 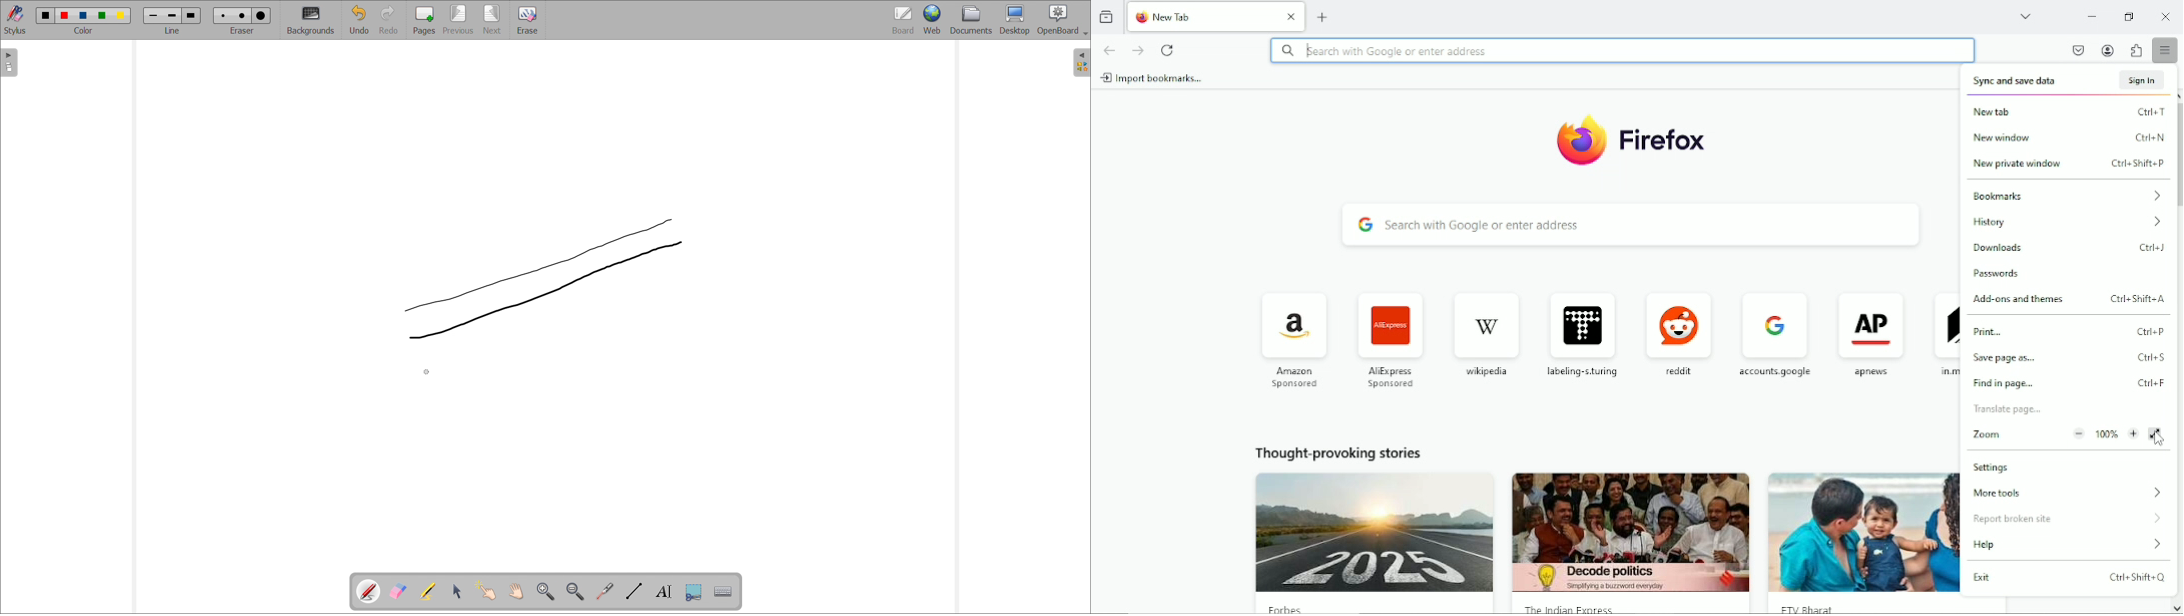 I want to click on forbes, so click(x=1294, y=608).